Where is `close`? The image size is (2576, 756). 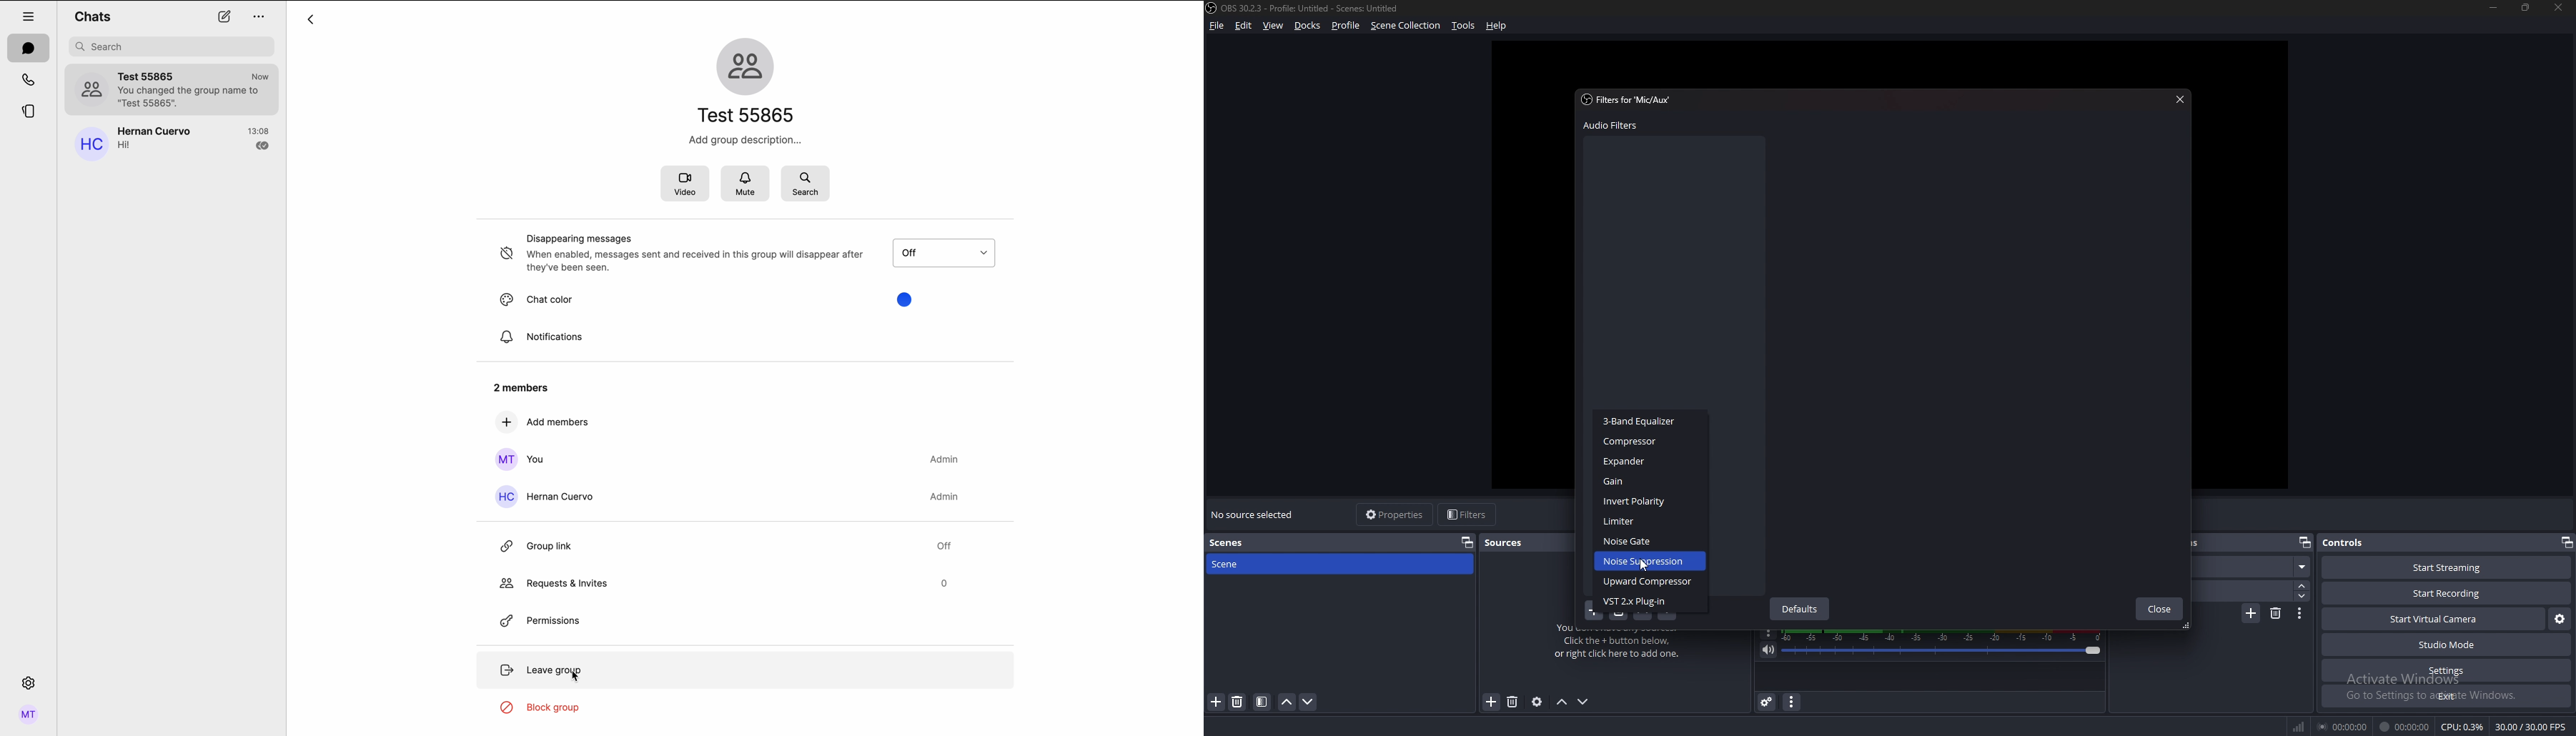 close is located at coordinates (2561, 8).